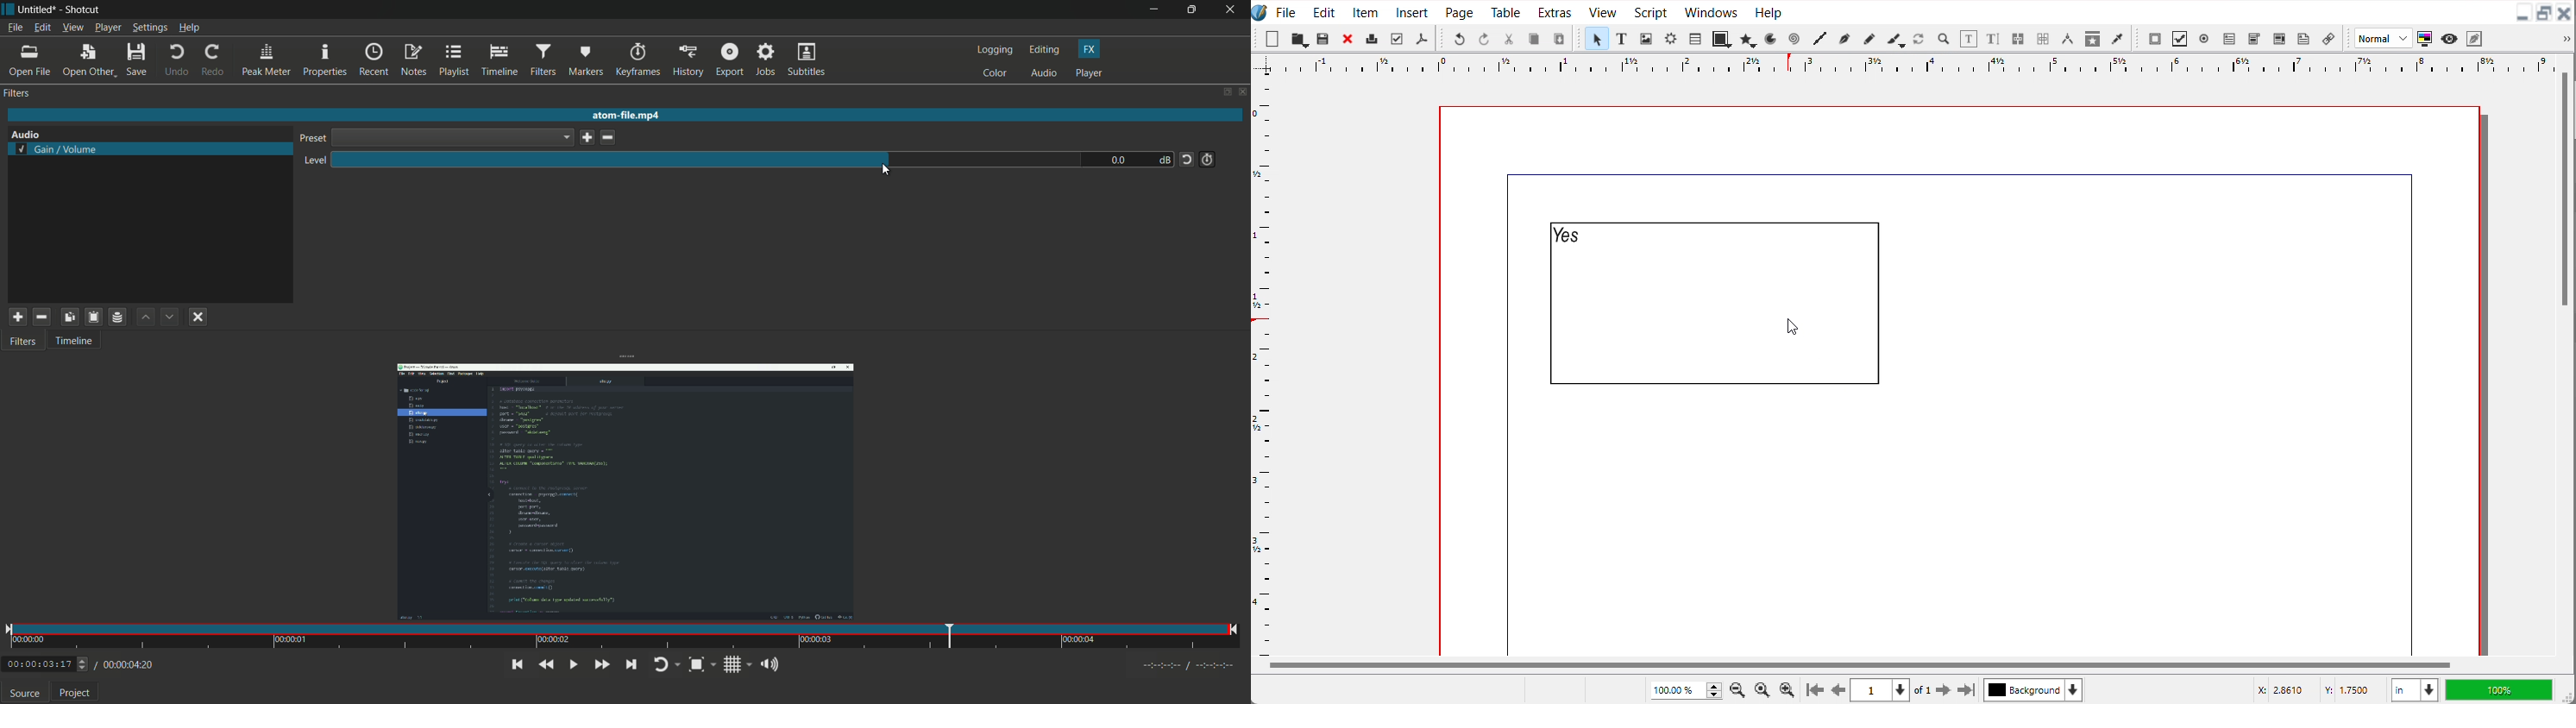  I want to click on playlist, so click(454, 60).